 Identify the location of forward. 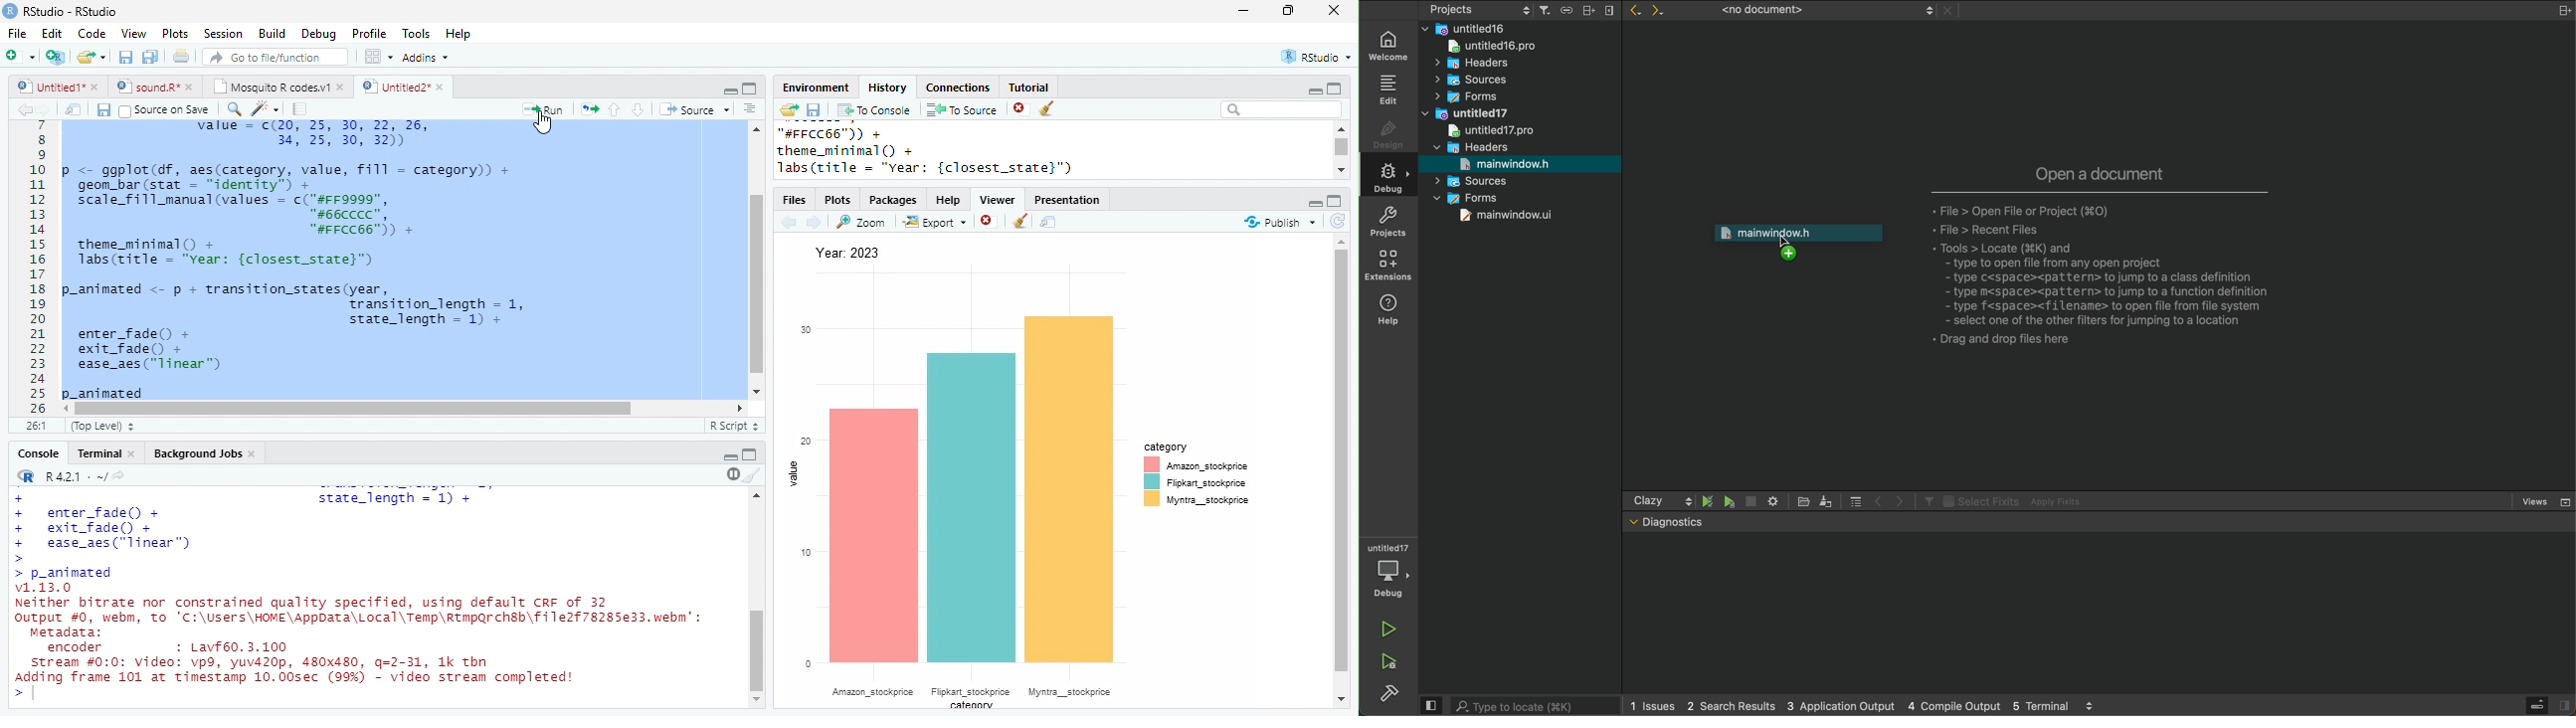
(42, 109).